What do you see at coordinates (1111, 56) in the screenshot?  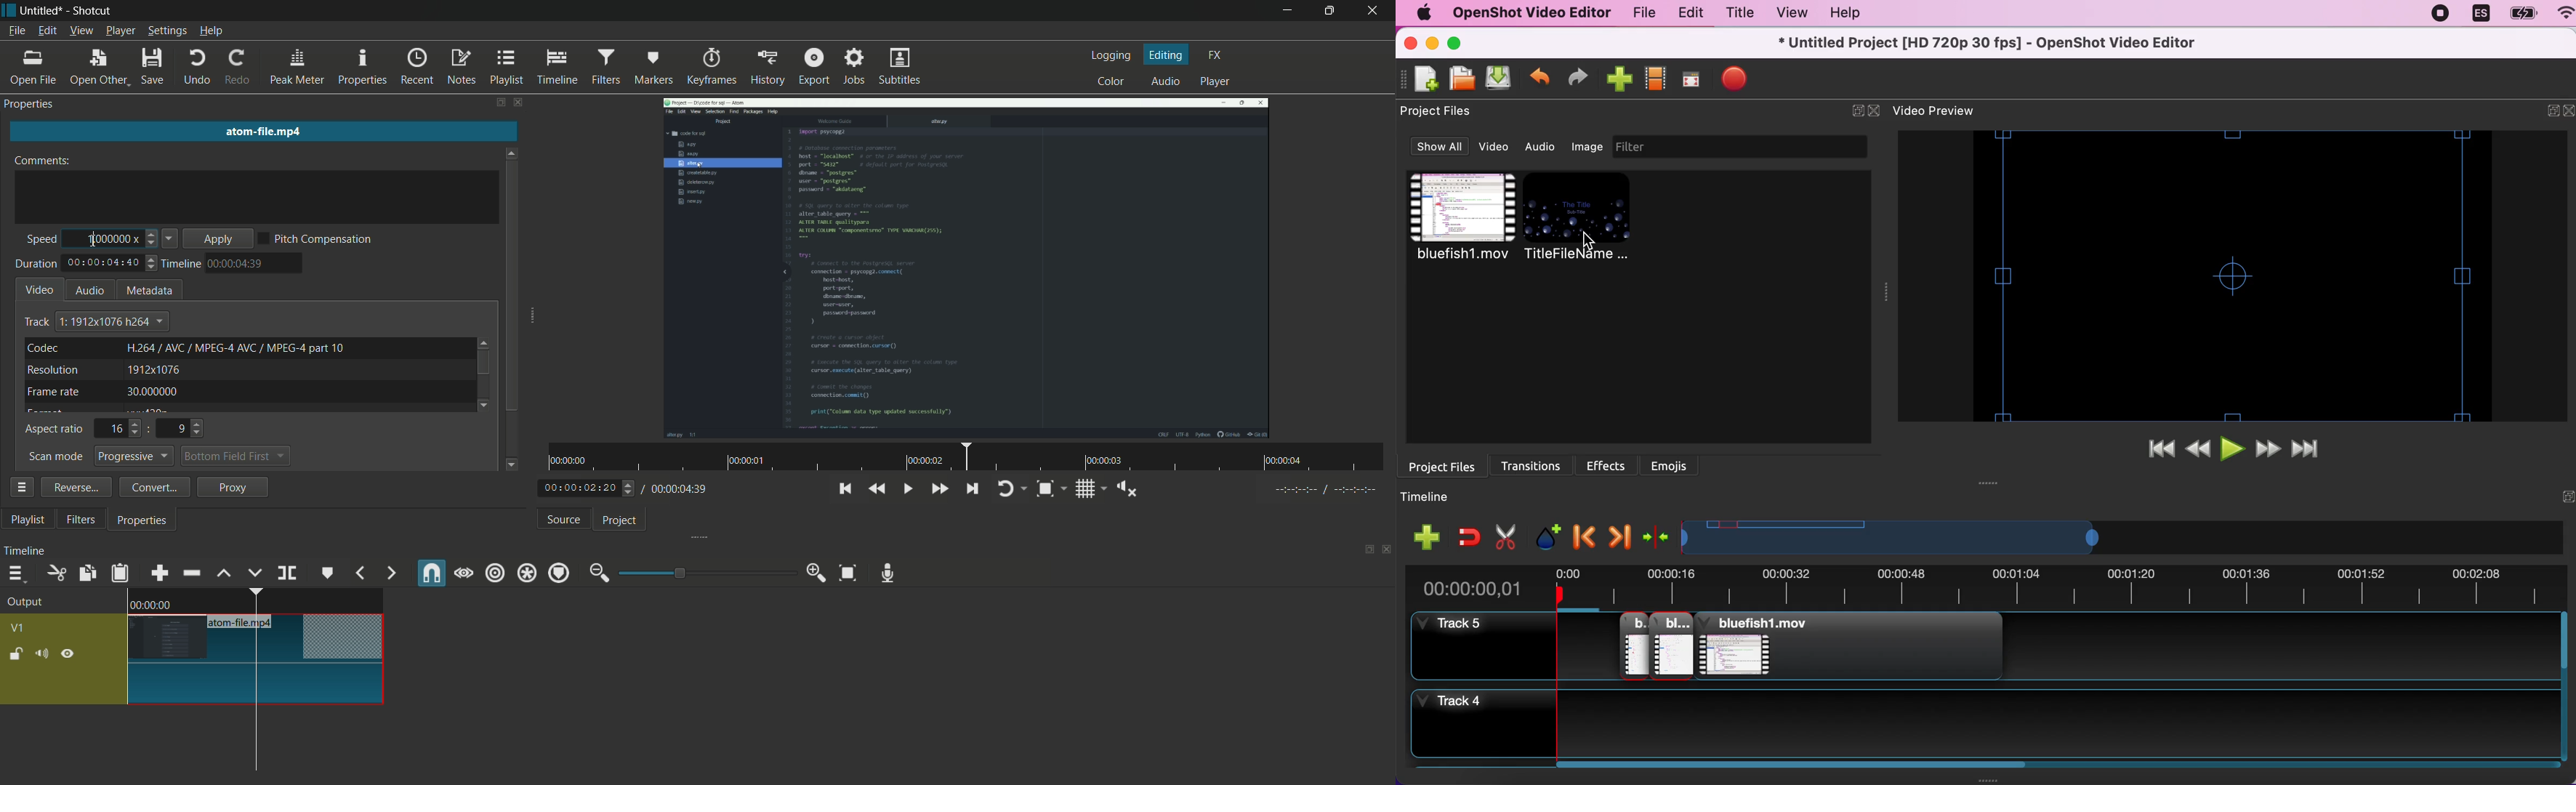 I see `logging` at bounding box center [1111, 56].